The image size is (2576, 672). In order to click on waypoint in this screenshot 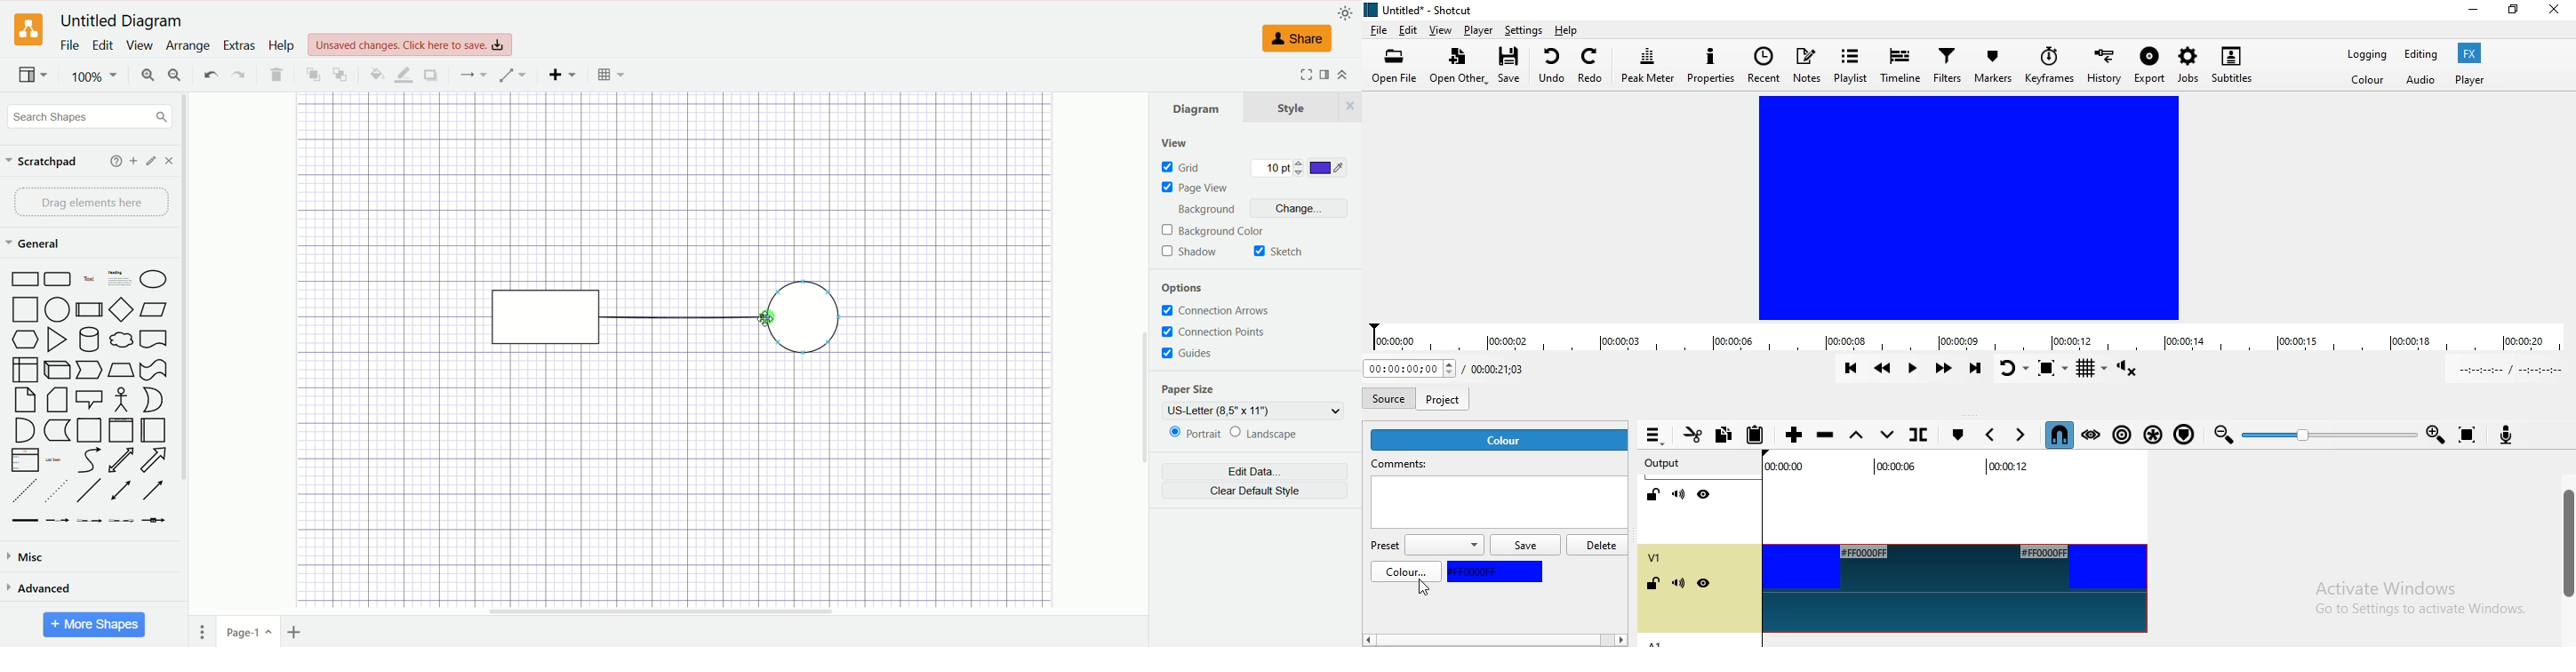, I will do `click(512, 75)`.